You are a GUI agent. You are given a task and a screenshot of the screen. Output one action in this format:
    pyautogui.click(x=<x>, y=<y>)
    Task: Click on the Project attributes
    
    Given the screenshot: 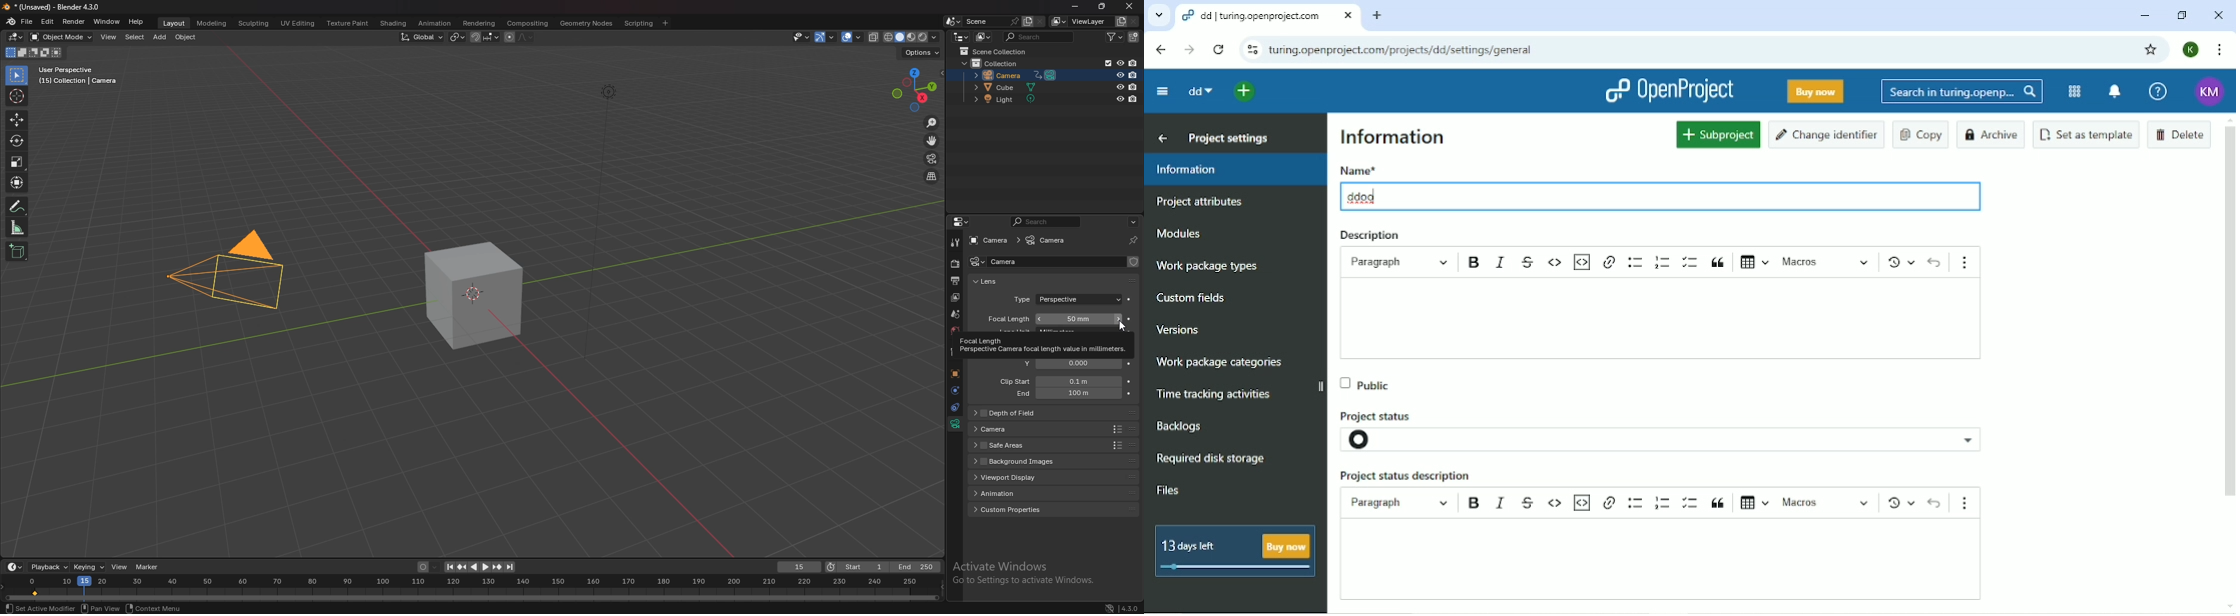 What is the action you would take?
    pyautogui.click(x=1201, y=204)
    